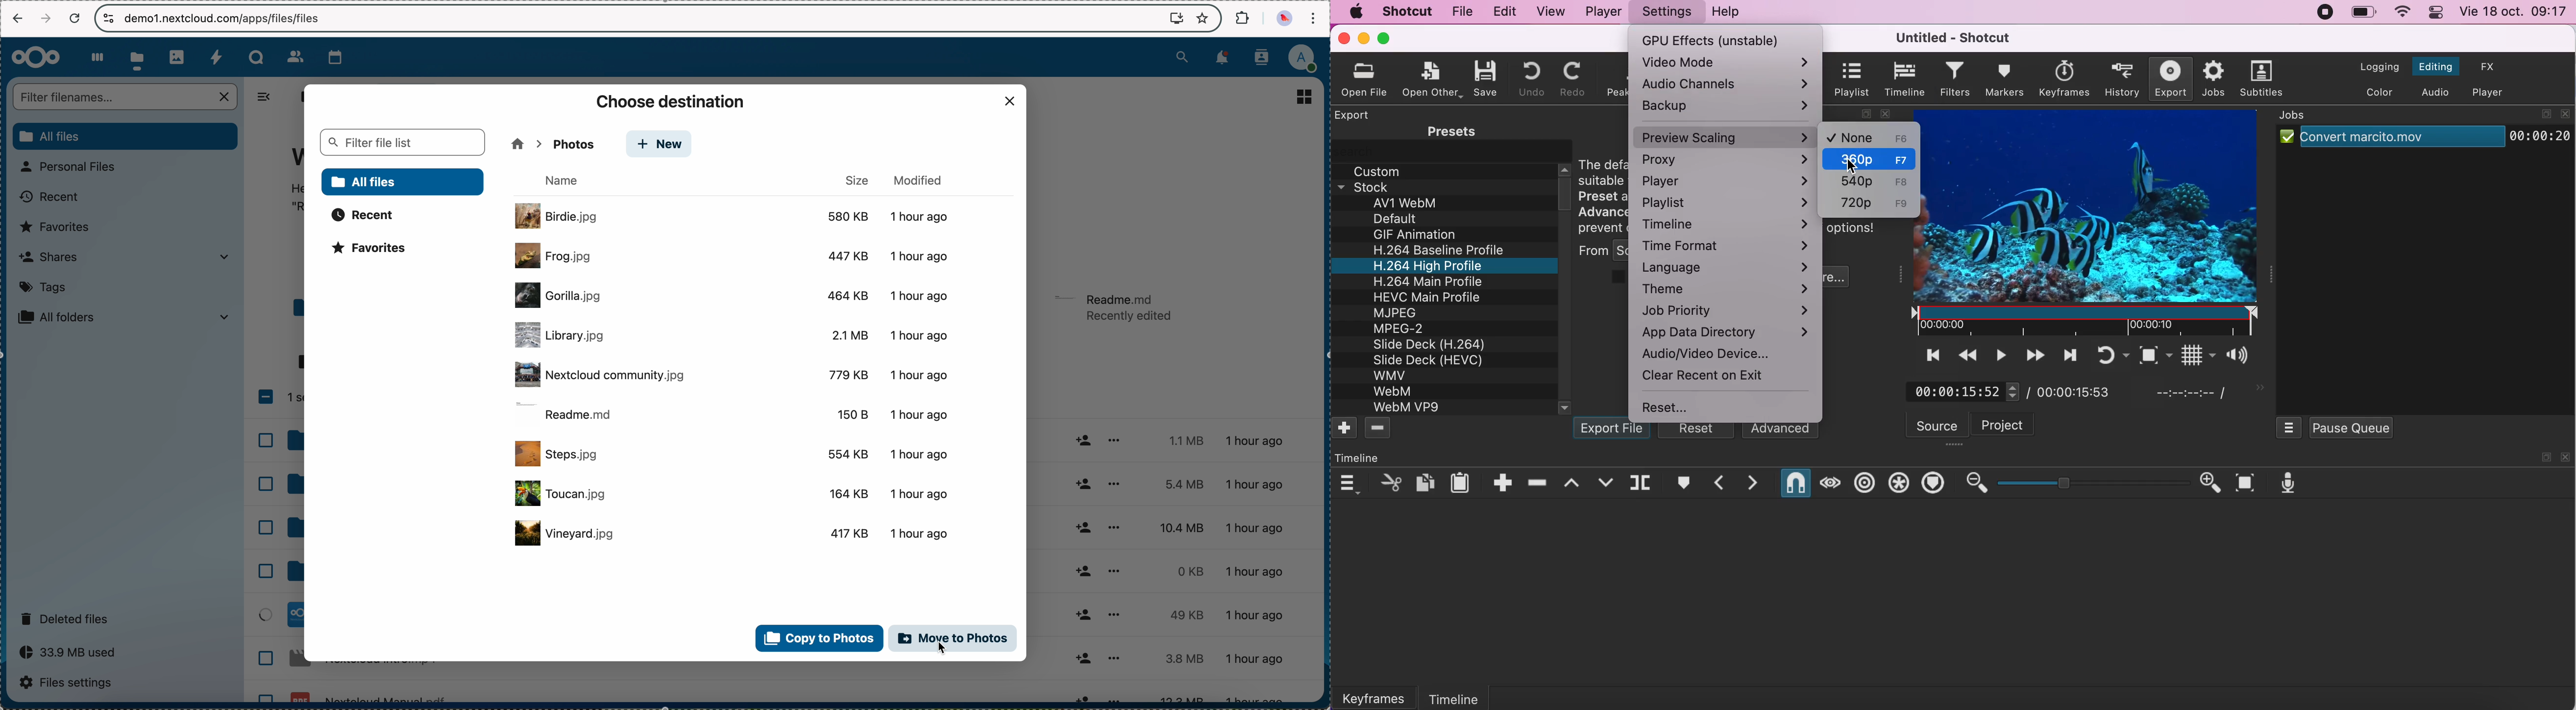 This screenshot has height=728, width=2576. What do you see at coordinates (1434, 78) in the screenshot?
I see `open other` at bounding box center [1434, 78].